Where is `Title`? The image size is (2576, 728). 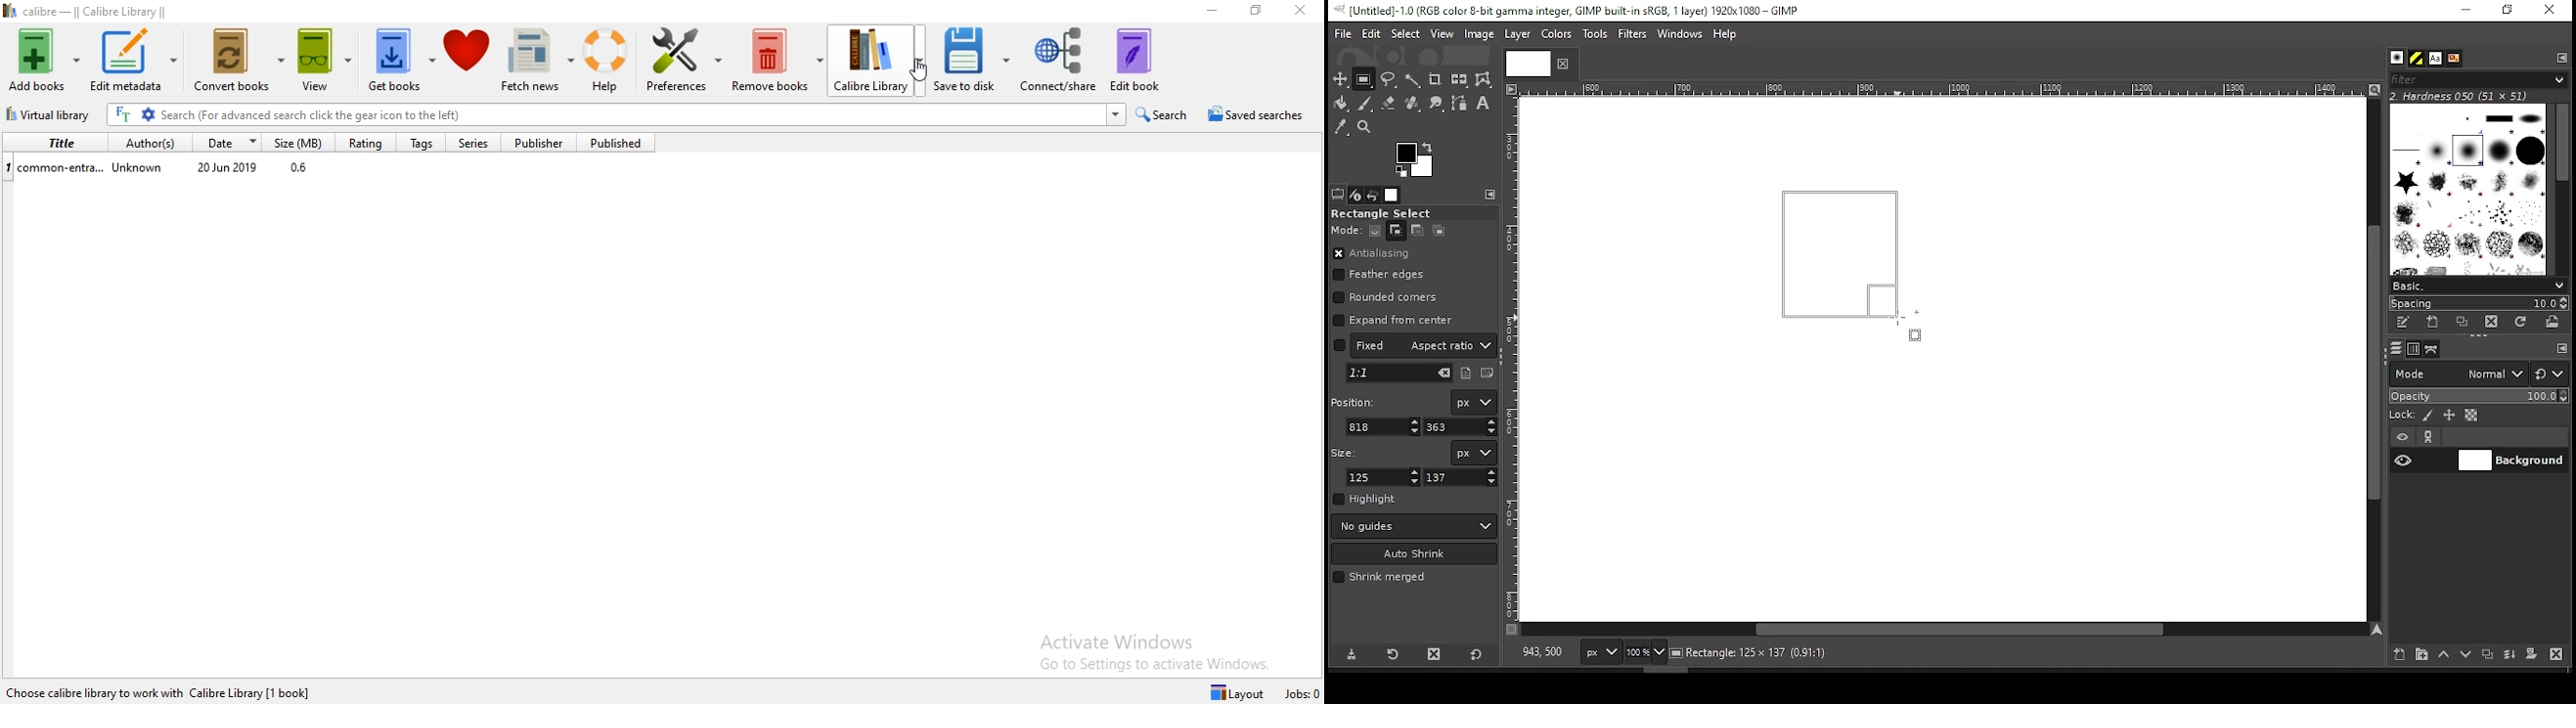
Title is located at coordinates (53, 142).